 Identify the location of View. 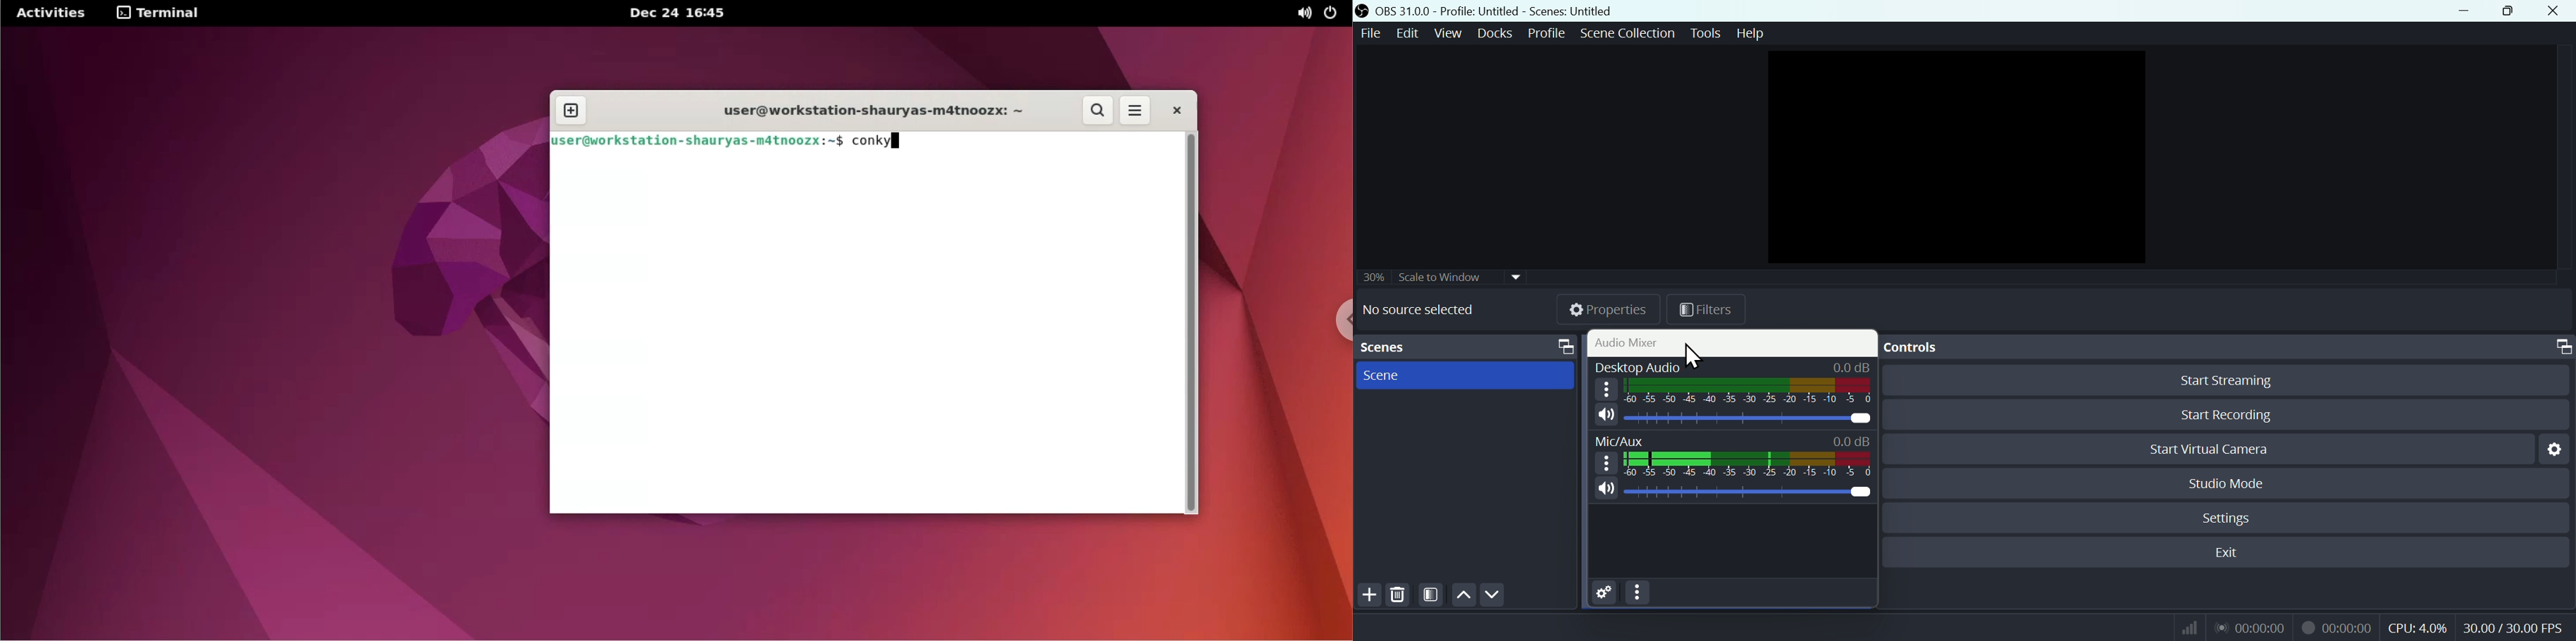
(1447, 32).